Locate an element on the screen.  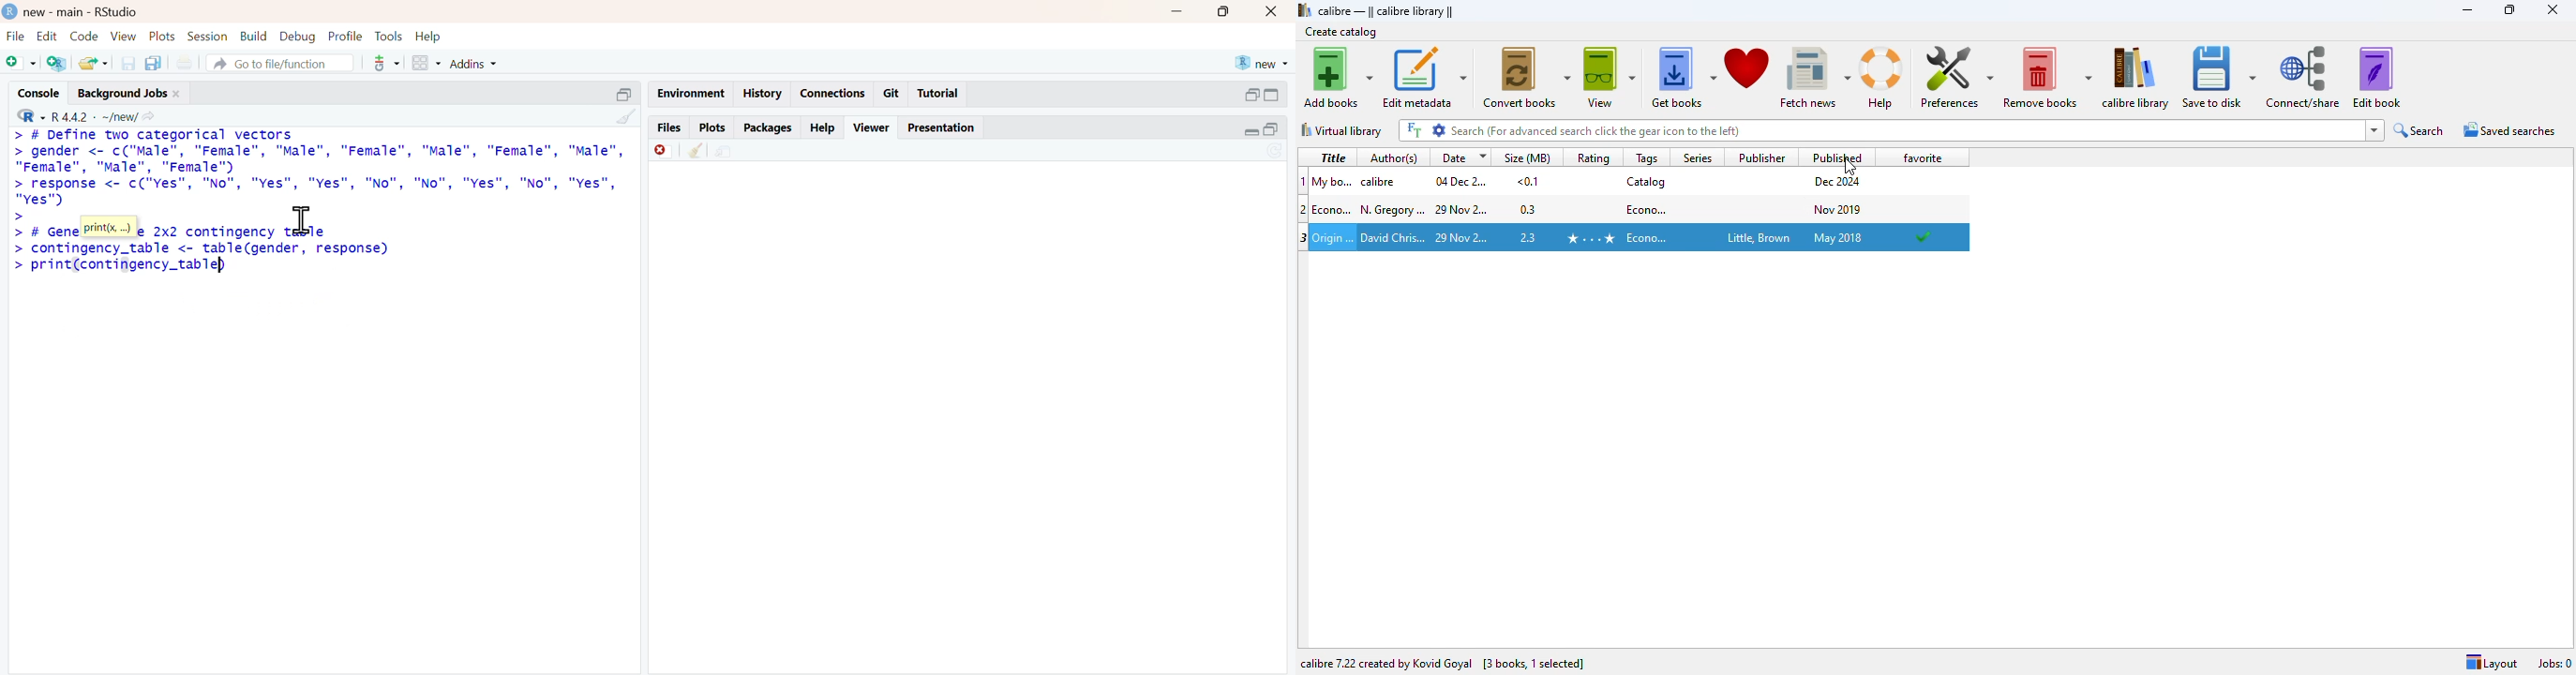
1 is located at coordinates (1304, 180).